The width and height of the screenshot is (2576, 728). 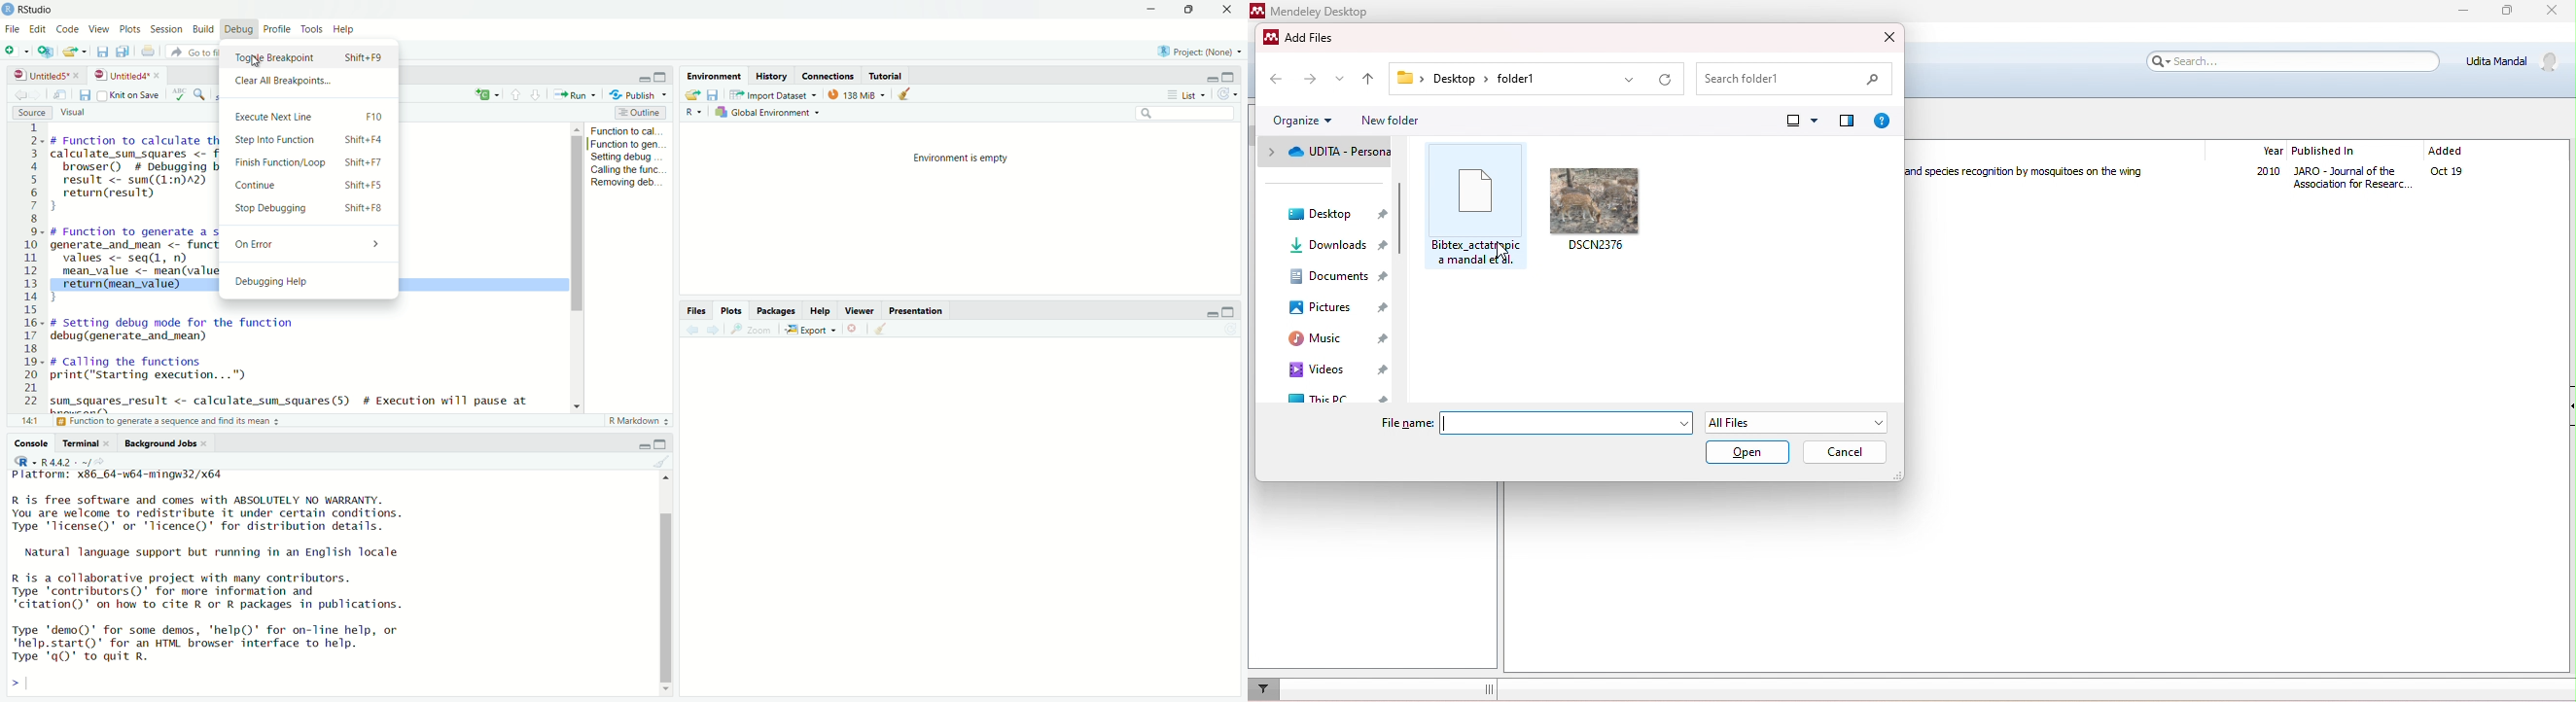 What do you see at coordinates (27, 443) in the screenshot?
I see `console` at bounding box center [27, 443].